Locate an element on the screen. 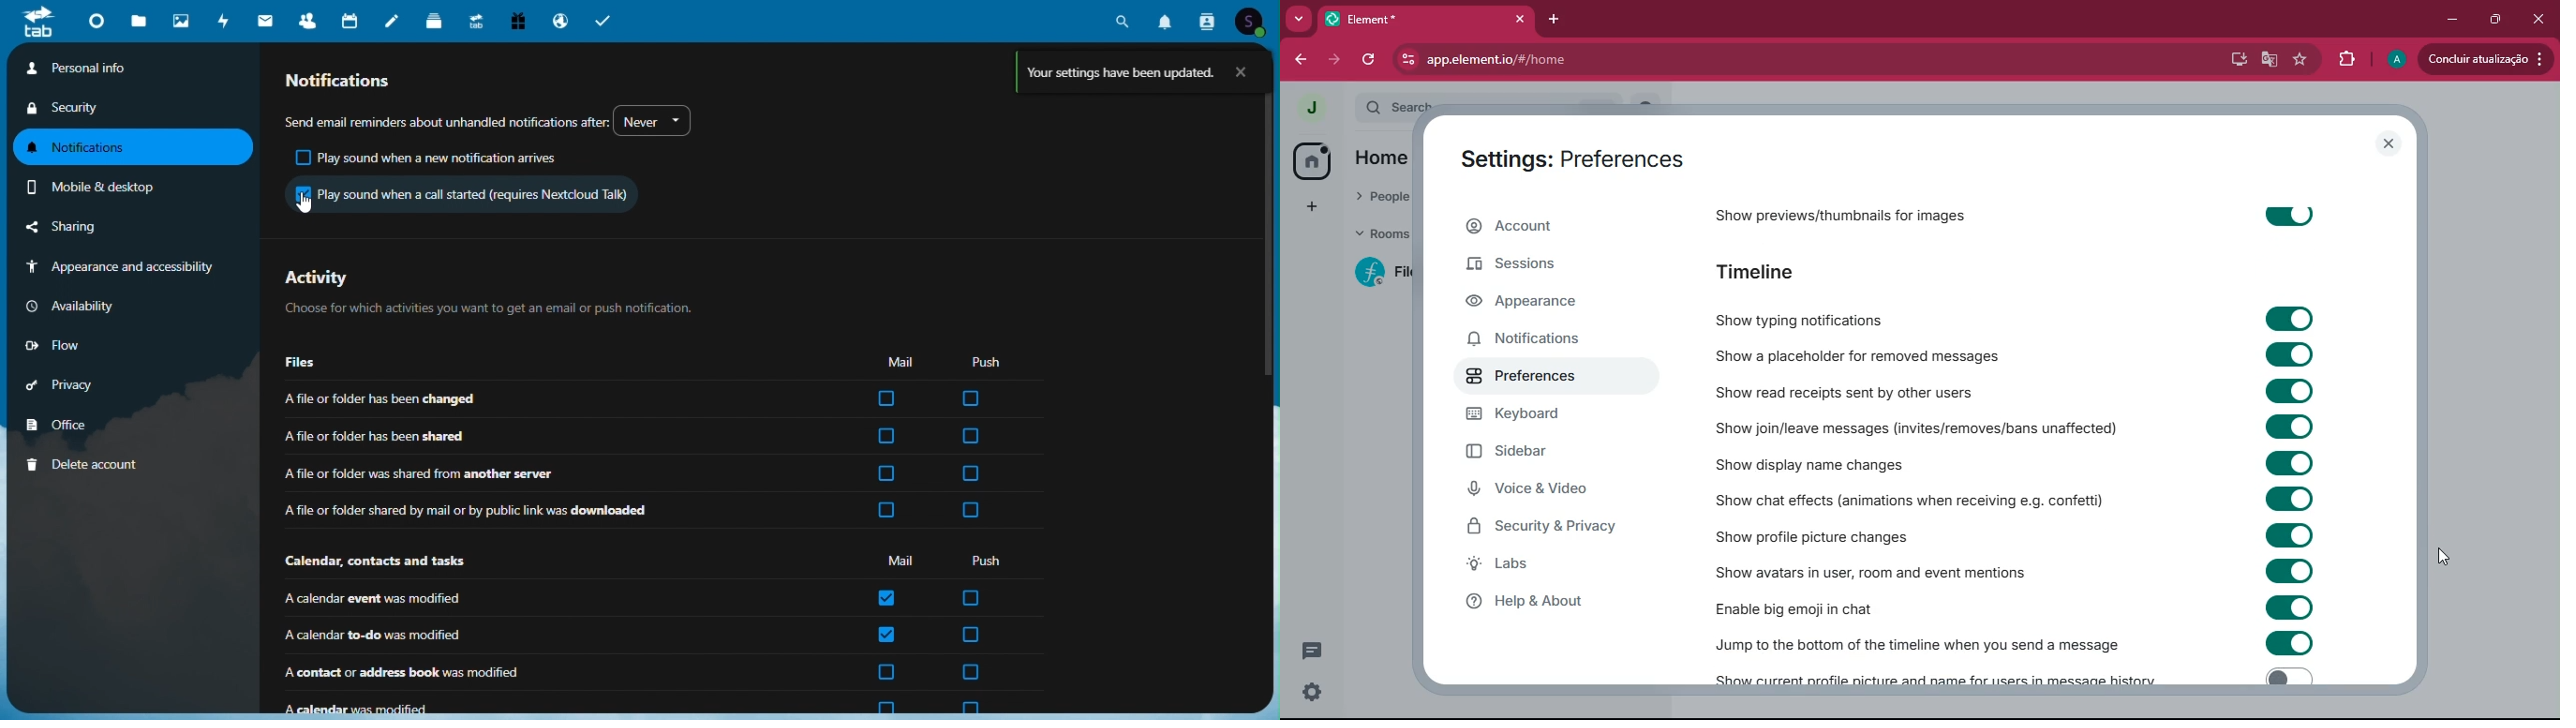  Calendar was modified is located at coordinates (538, 703).